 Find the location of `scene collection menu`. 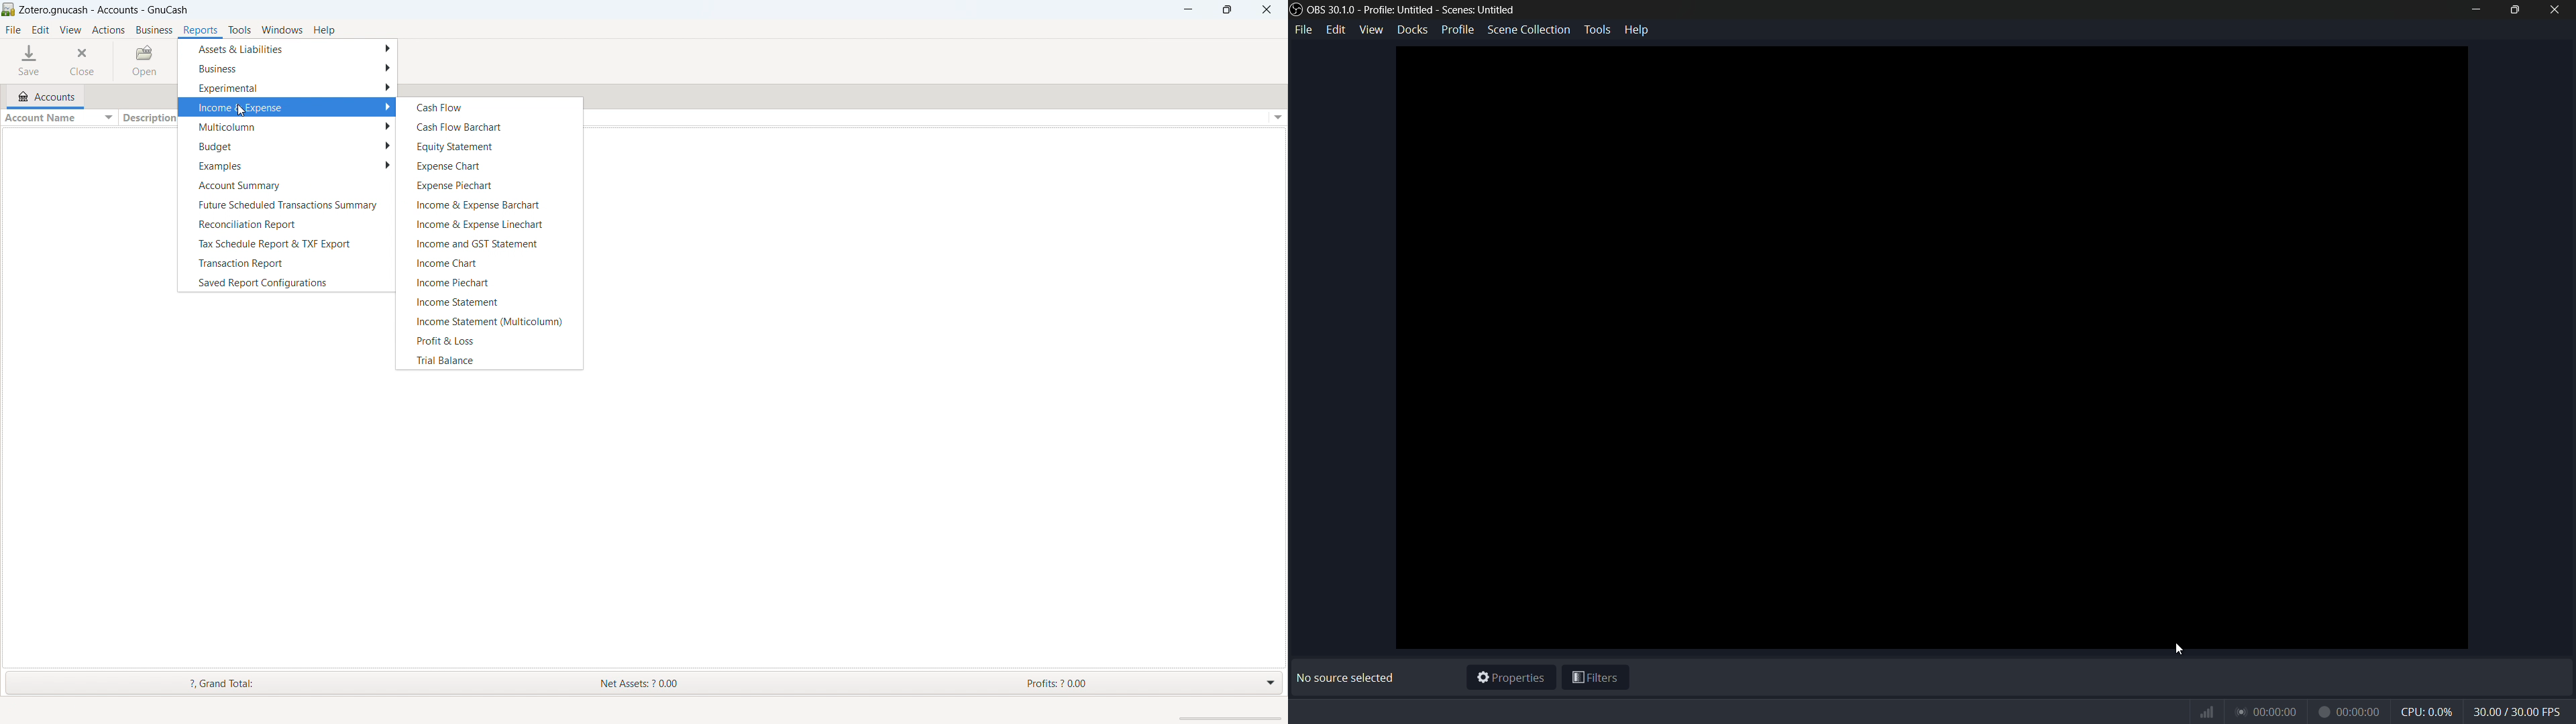

scene collection menu is located at coordinates (1528, 29).